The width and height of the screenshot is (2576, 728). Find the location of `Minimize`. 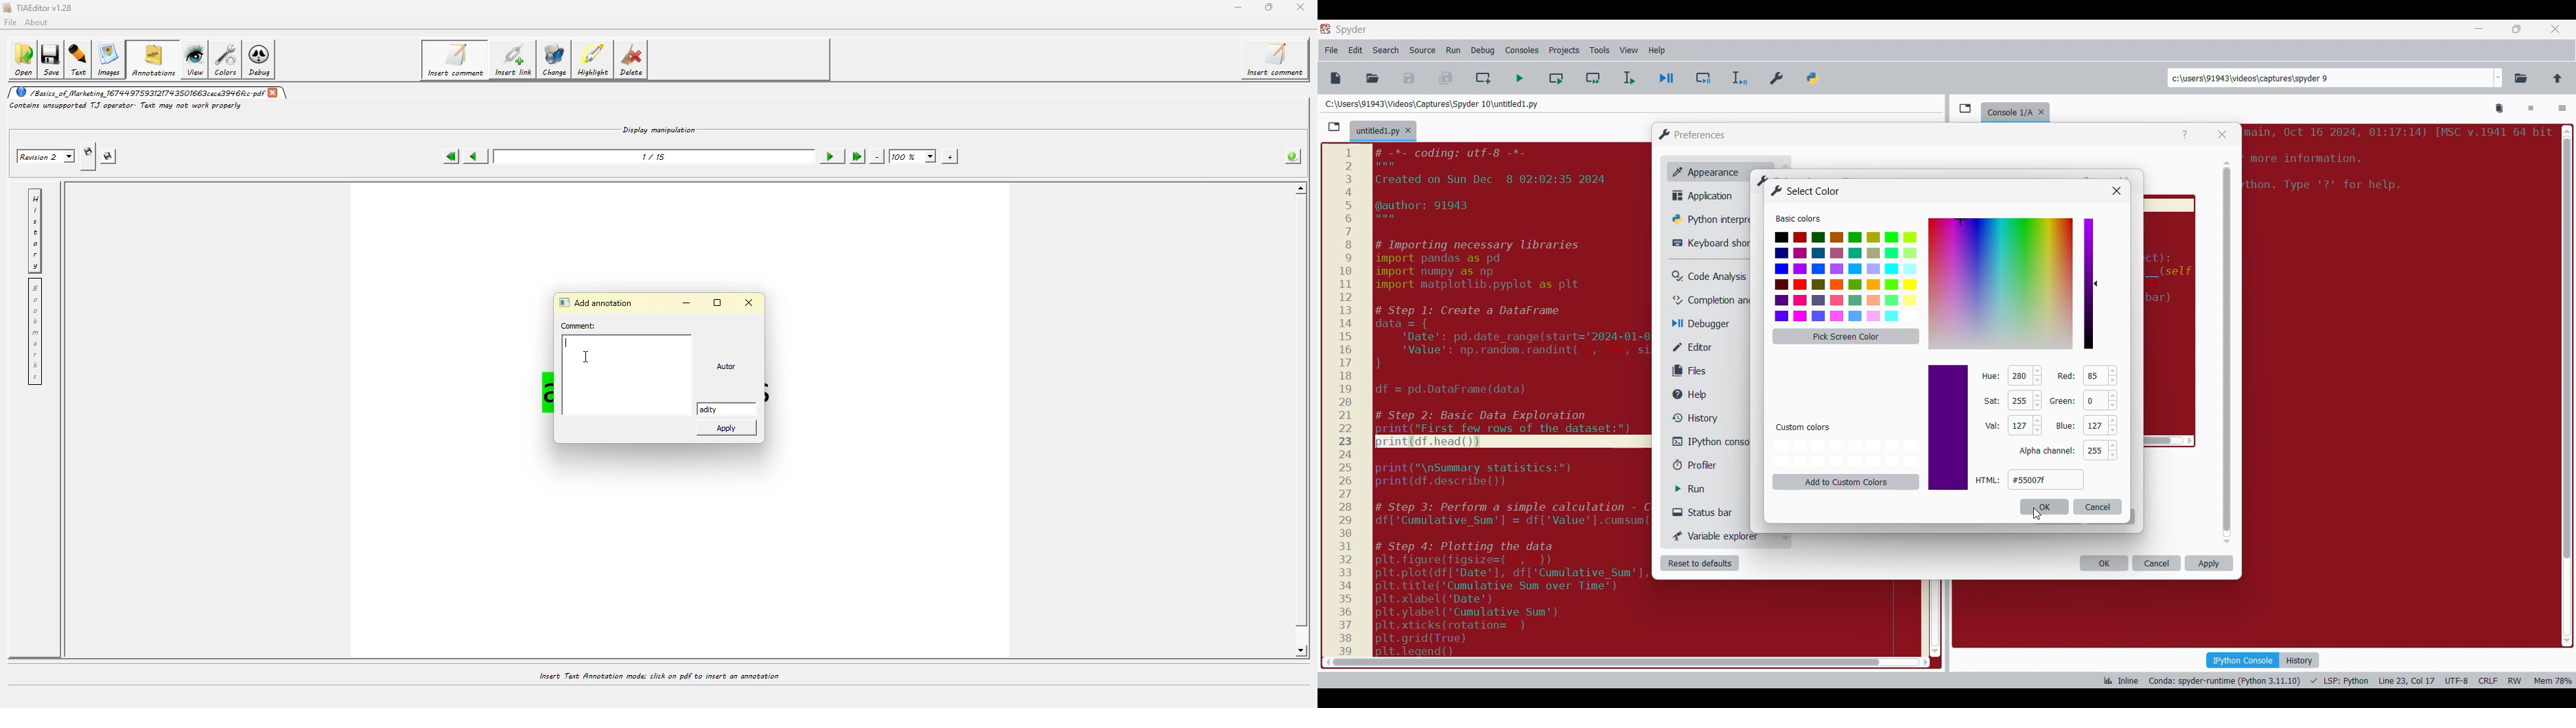

Minimize is located at coordinates (2479, 29).